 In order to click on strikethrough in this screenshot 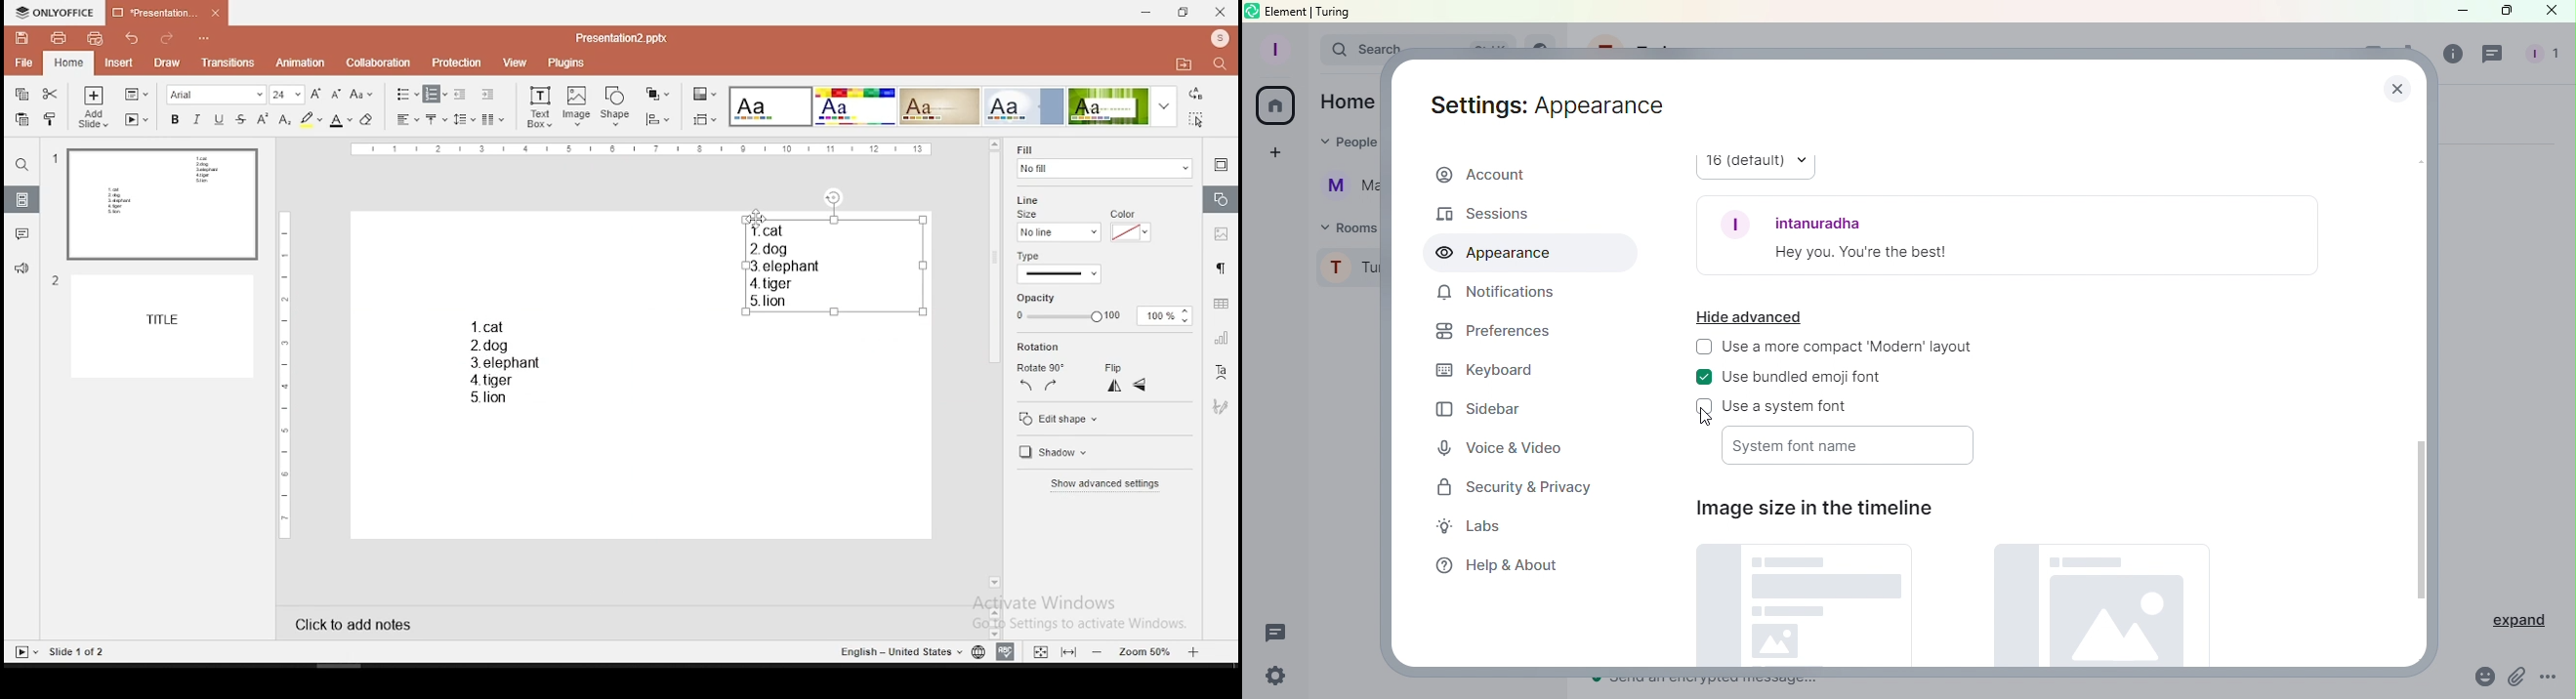, I will do `click(241, 119)`.